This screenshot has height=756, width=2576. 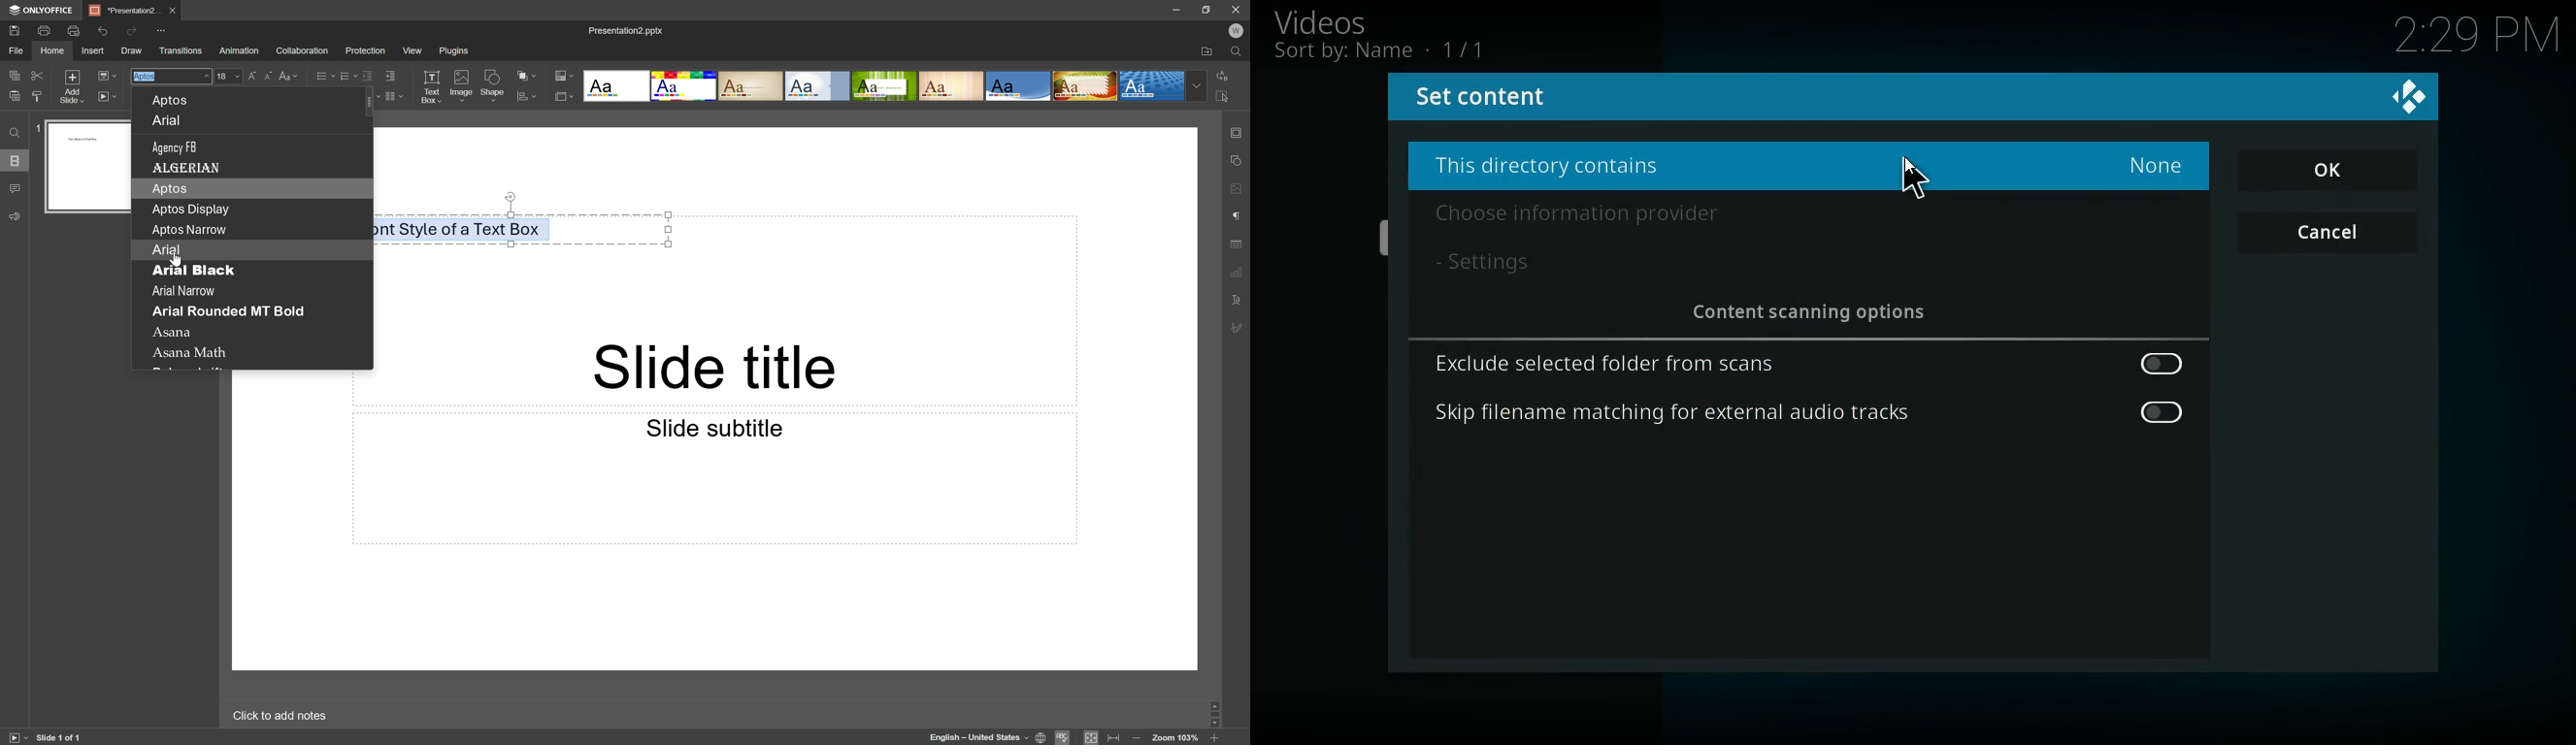 What do you see at coordinates (133, 49) in the screenshot?
I see `Draw` at bounding box center [133, 49].